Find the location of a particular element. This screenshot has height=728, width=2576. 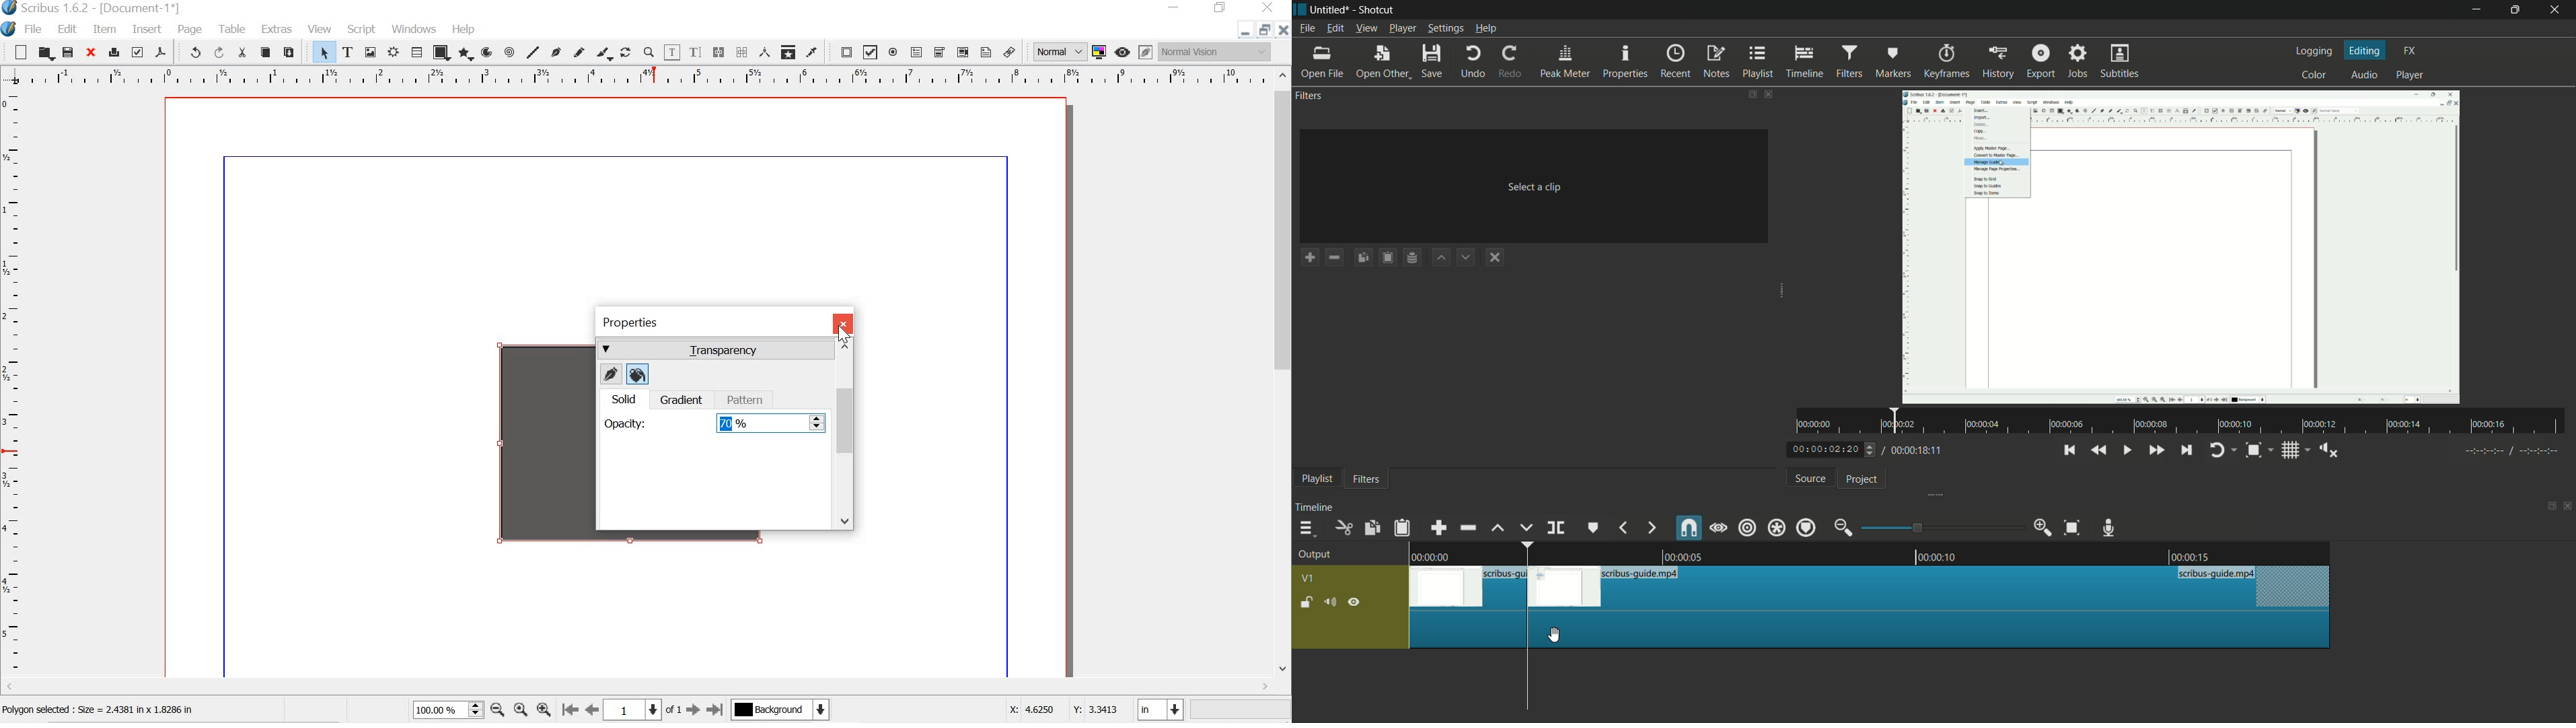

move filter down is located at coordinates (1467, 257).